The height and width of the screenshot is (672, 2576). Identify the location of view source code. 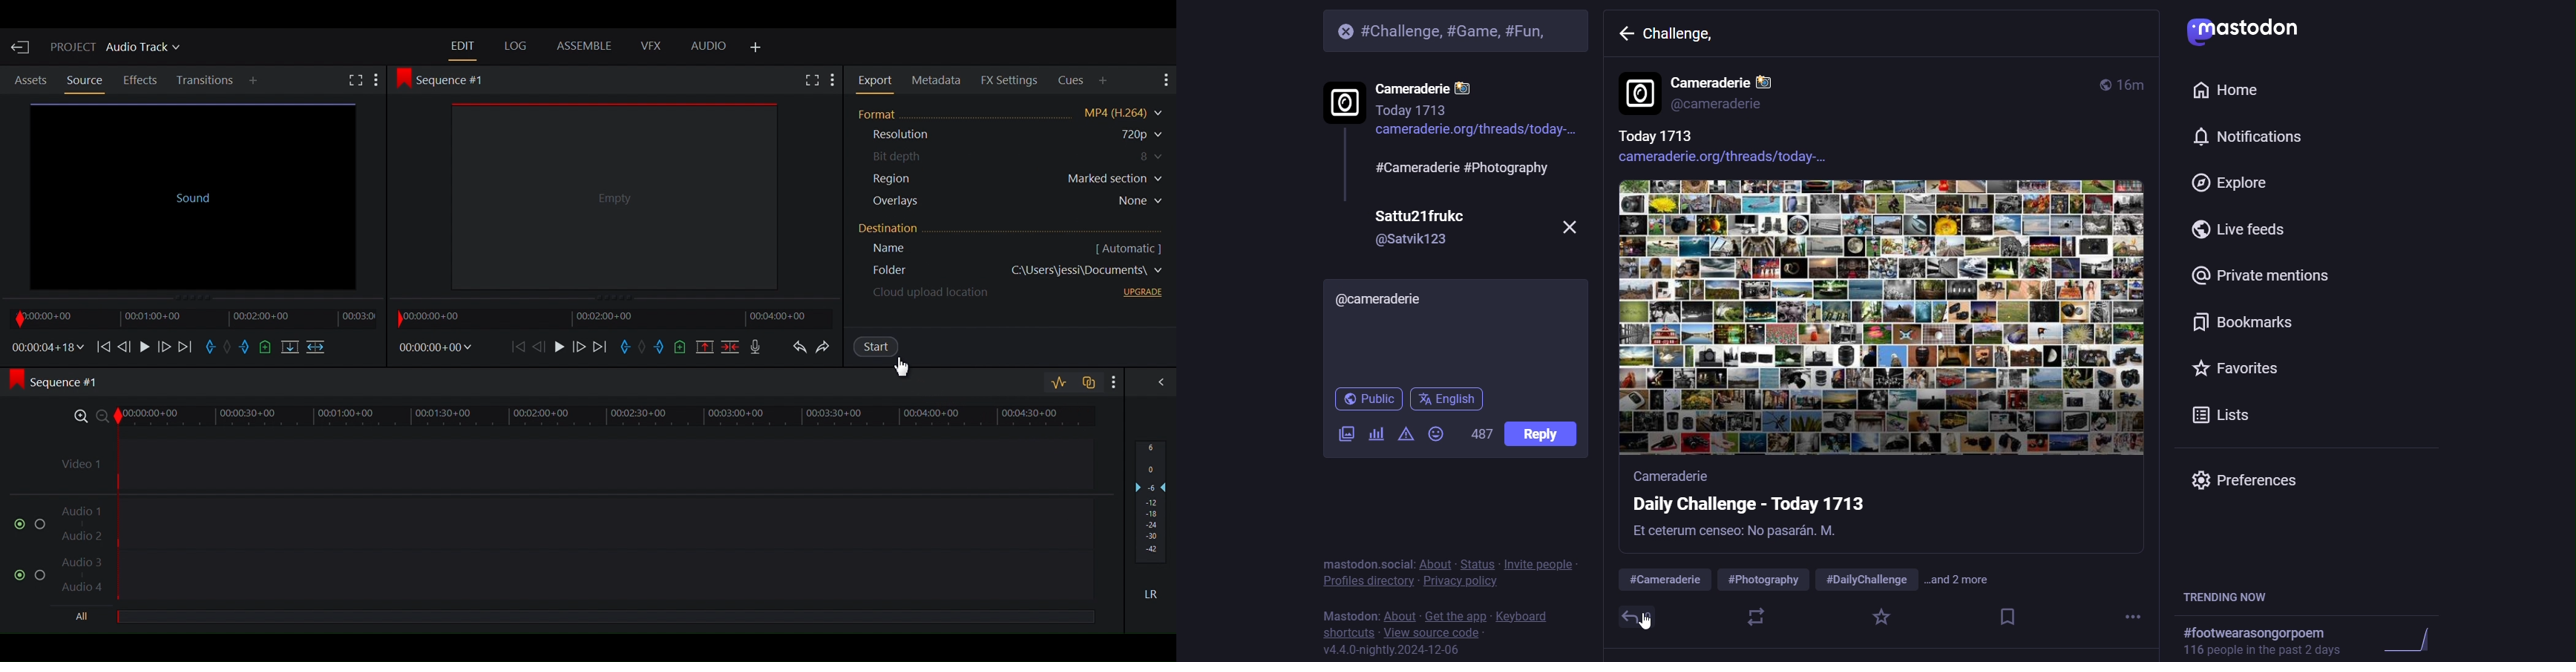
(1435, 632).